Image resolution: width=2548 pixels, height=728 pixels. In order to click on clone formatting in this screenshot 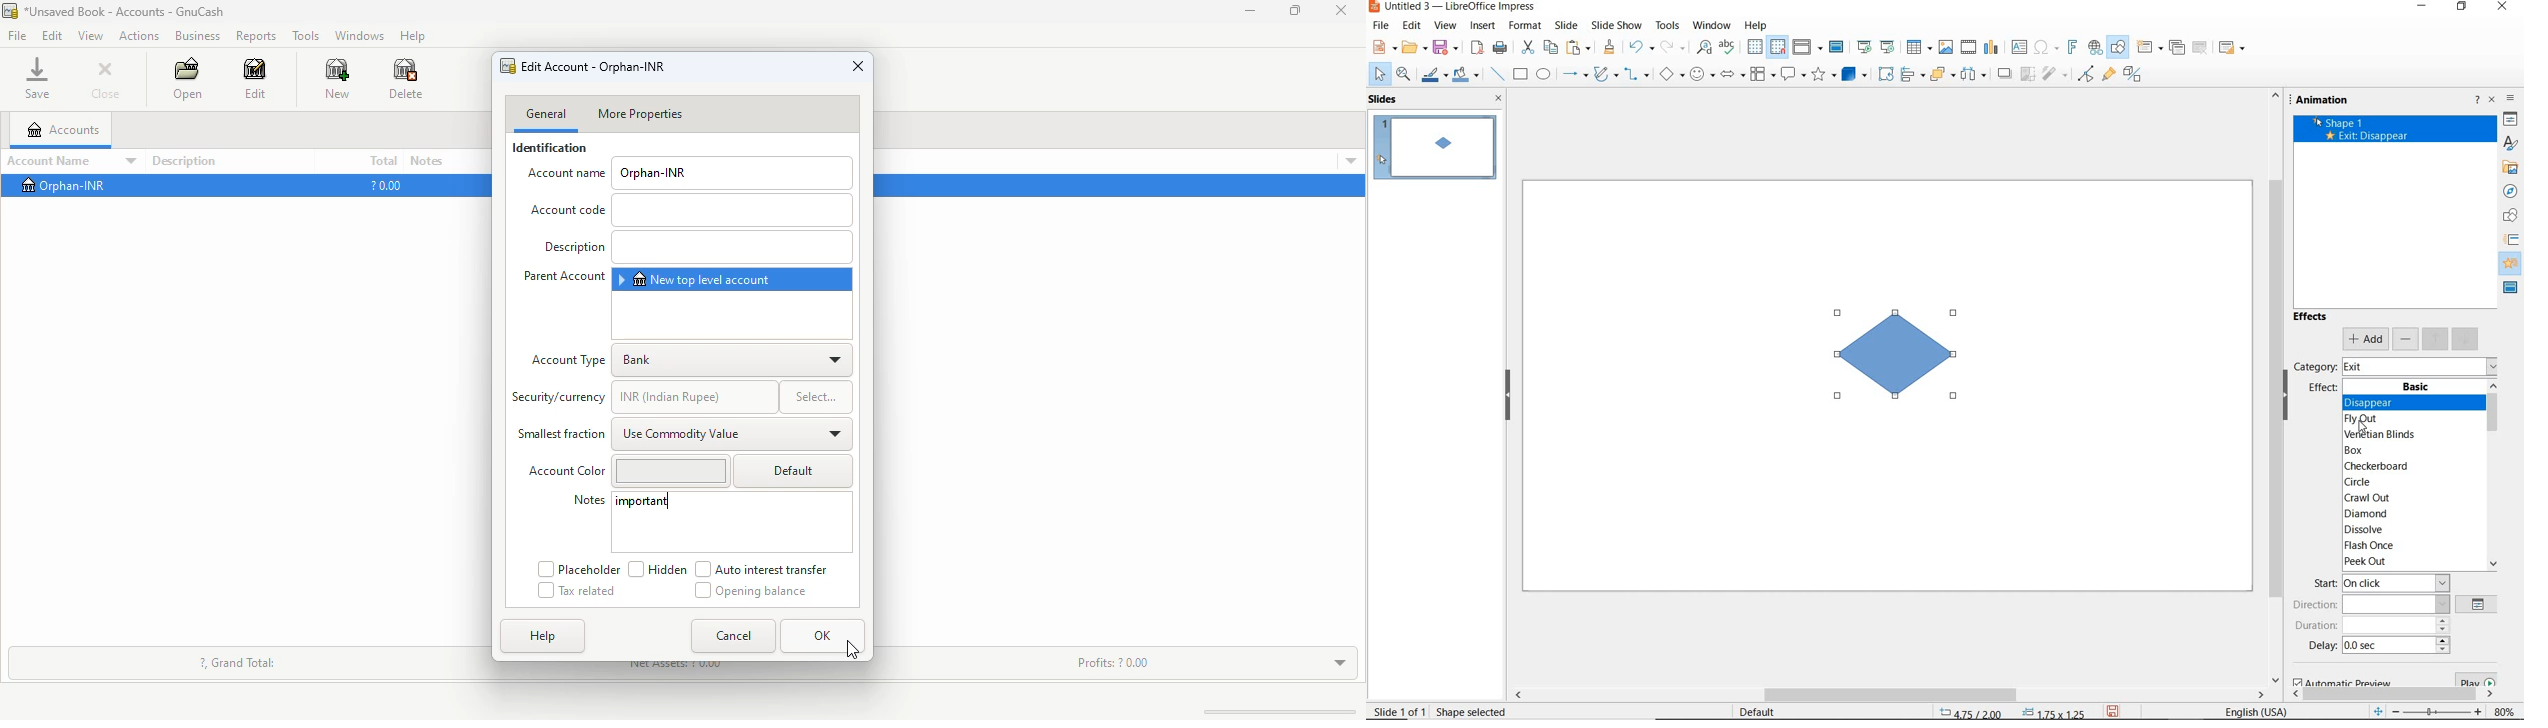, I will do `click(1608, 48)`.